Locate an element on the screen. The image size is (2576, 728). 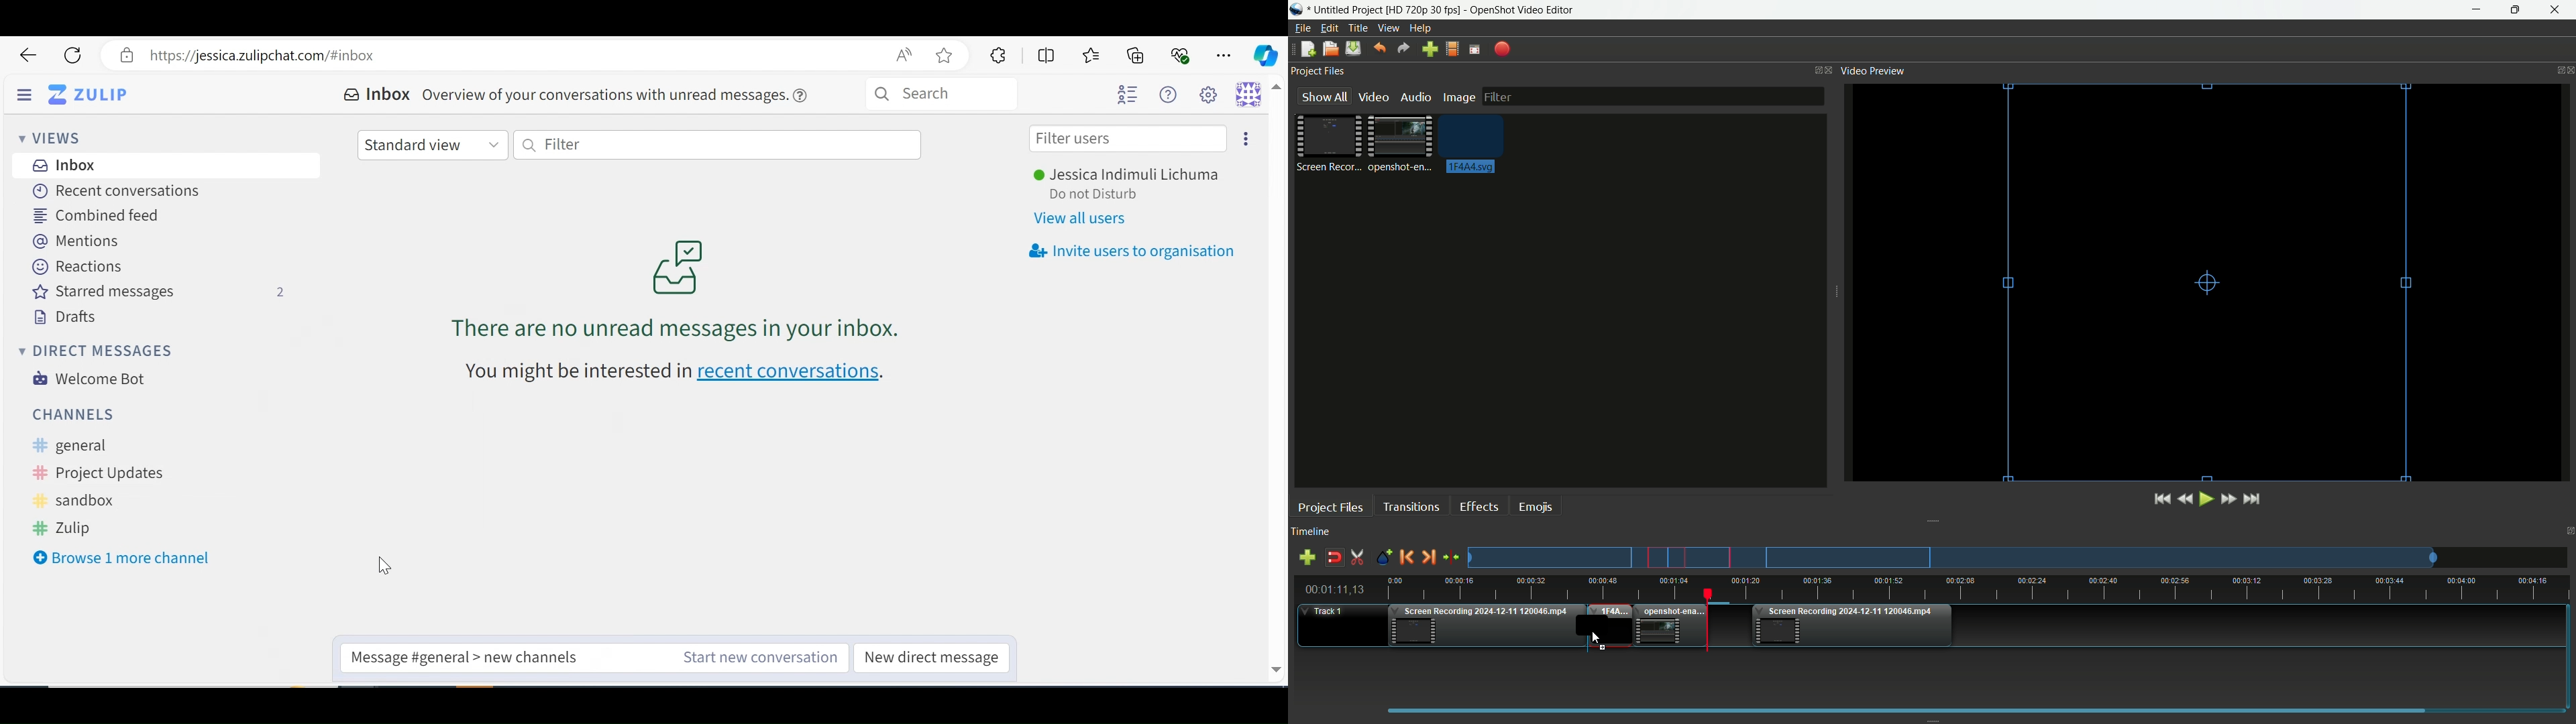
Project name is located at coordinates (1348, 10).